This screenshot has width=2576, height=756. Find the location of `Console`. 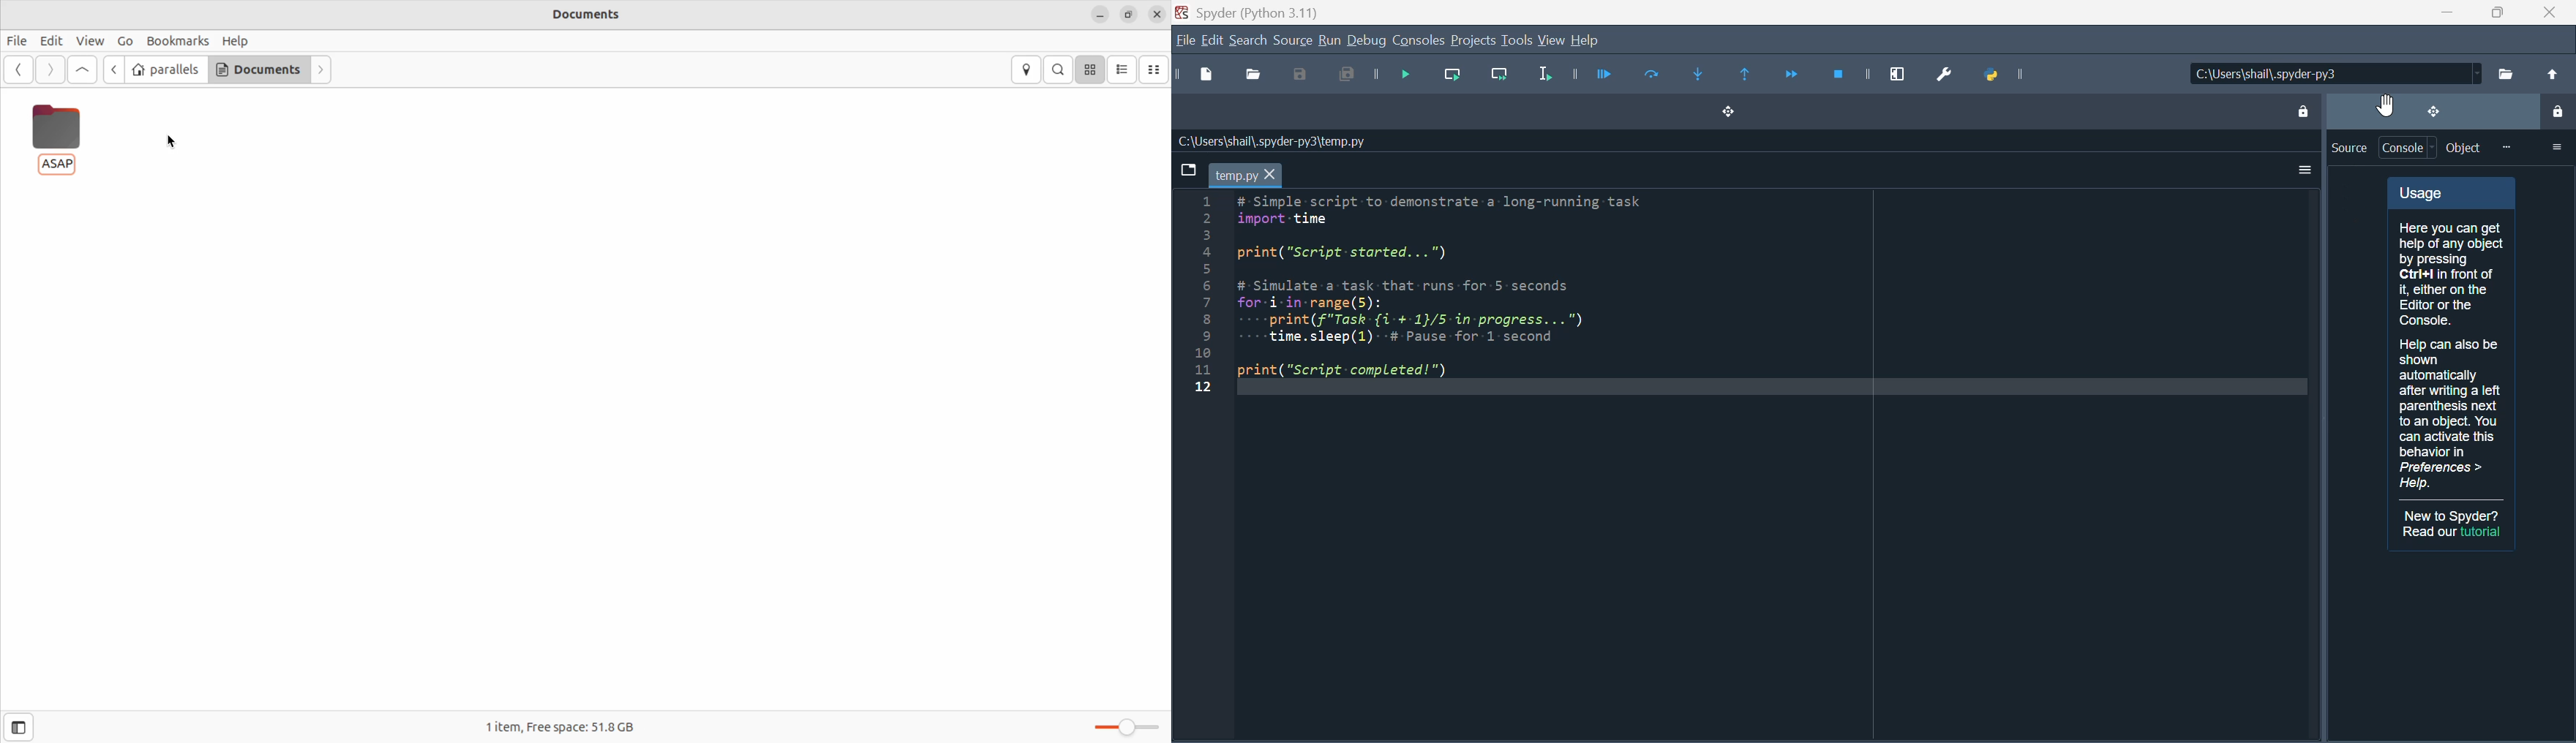

Console is located at coordinates (1419, 41).